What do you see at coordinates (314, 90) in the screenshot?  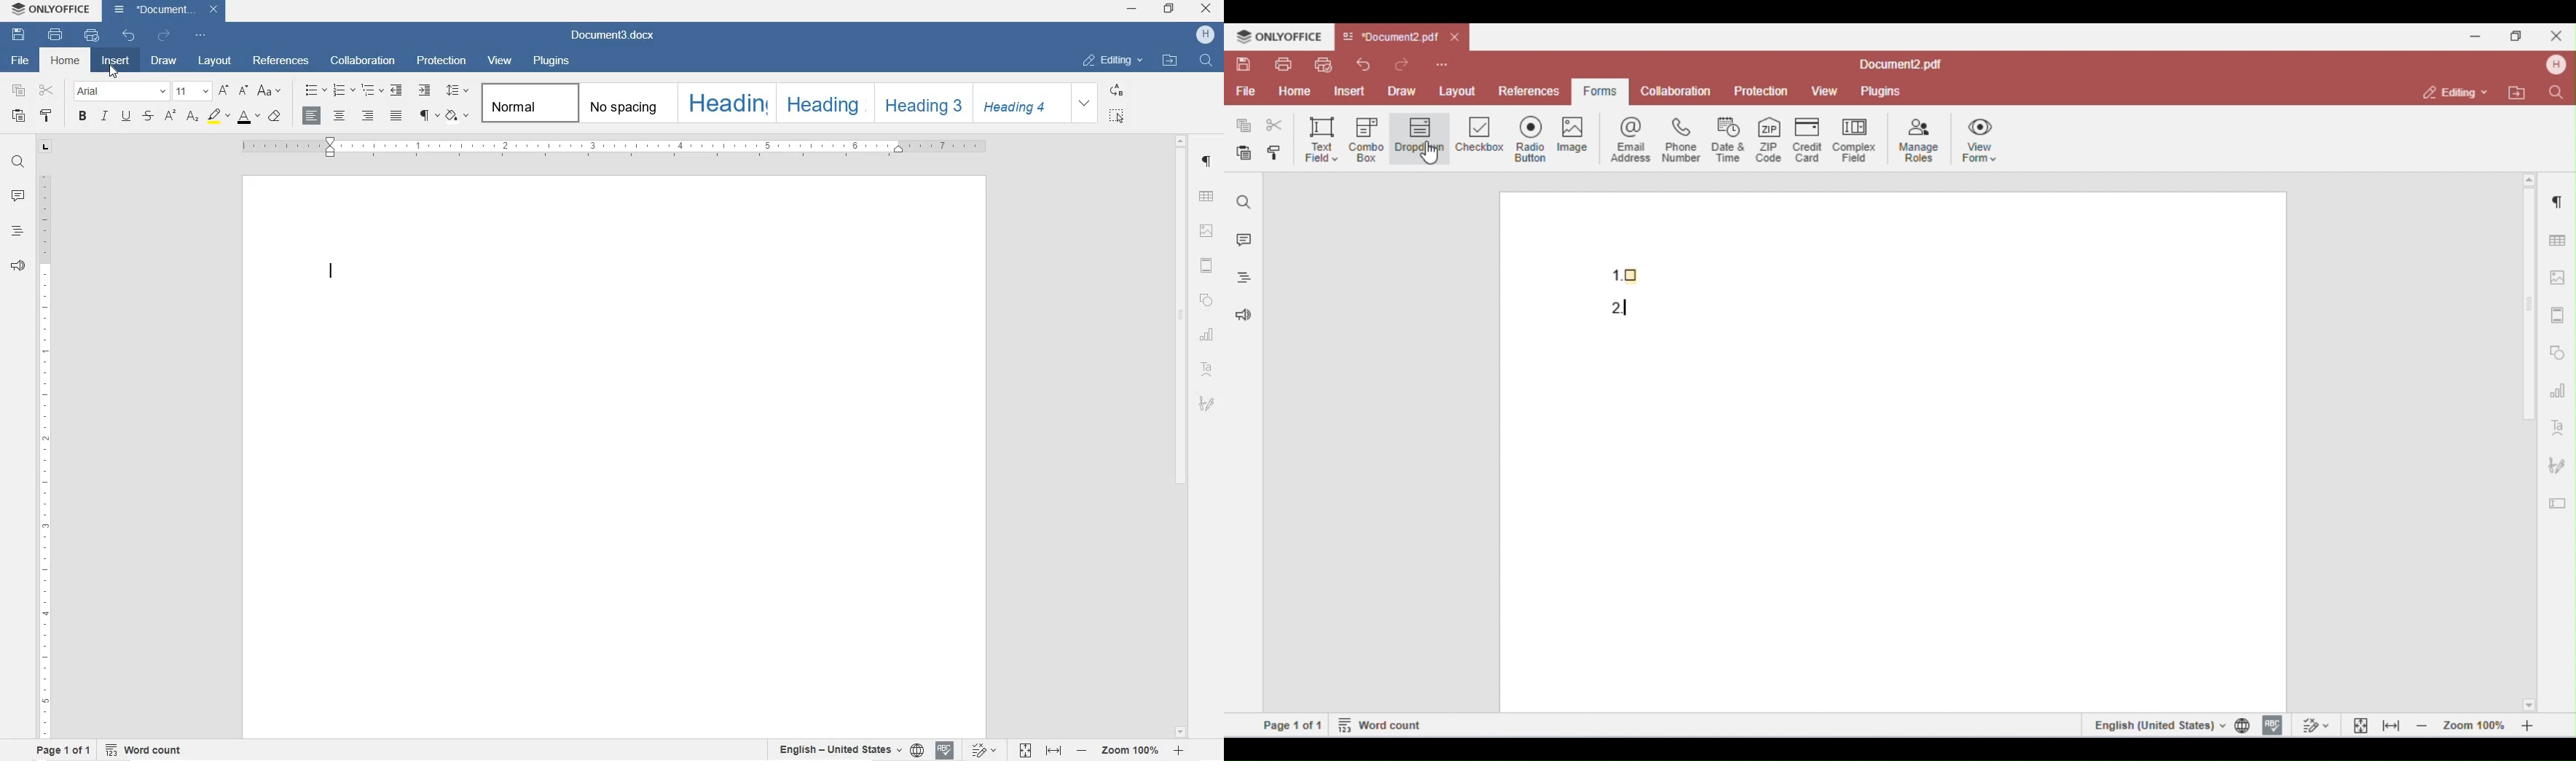 I see `BULLETS` at bounding box center [314, 90].